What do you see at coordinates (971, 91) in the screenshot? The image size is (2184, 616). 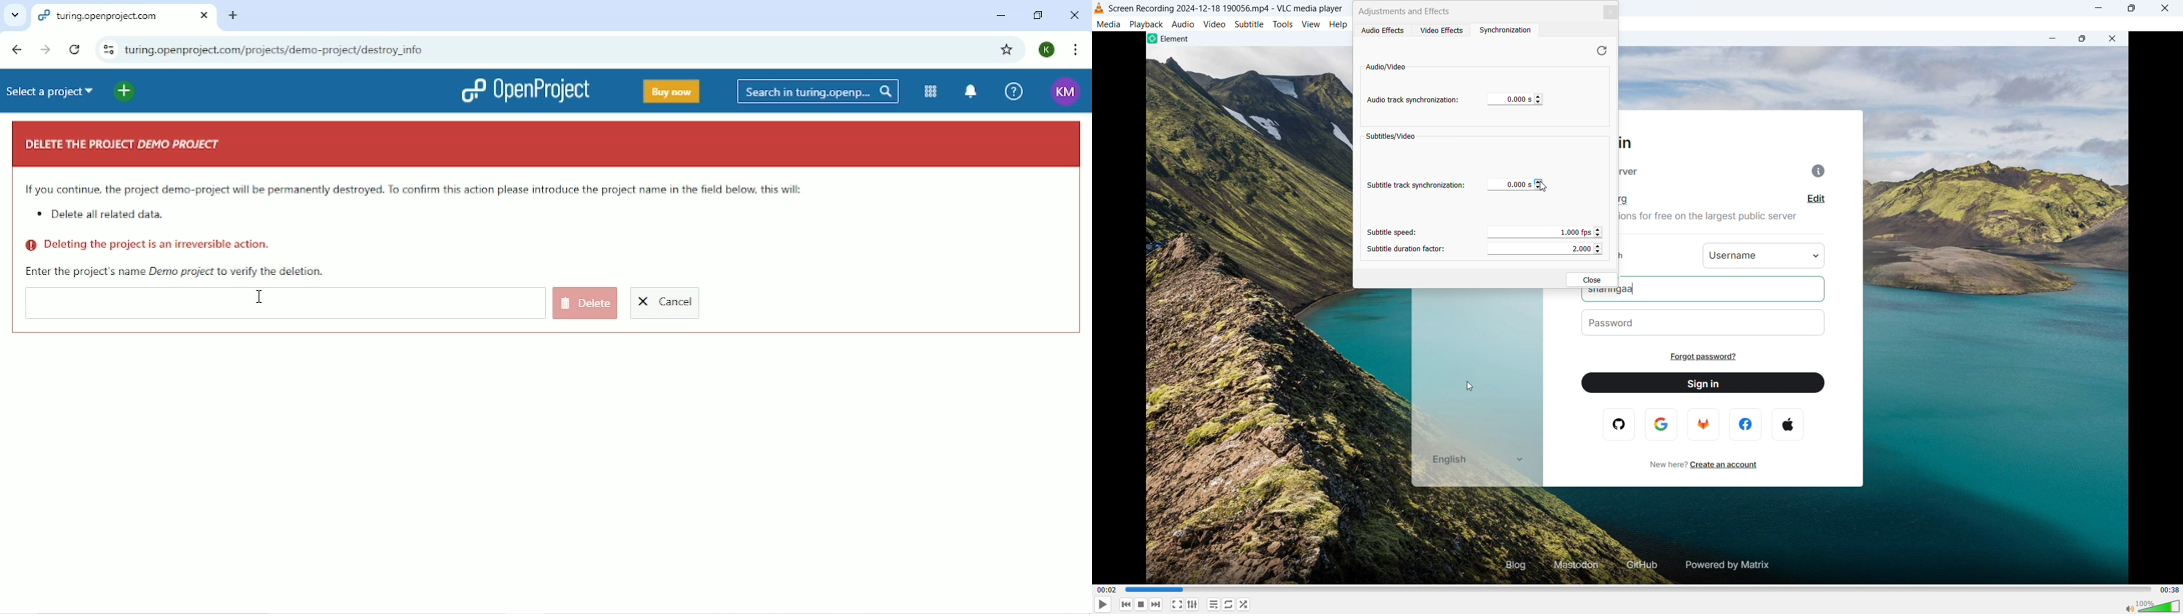 I see `To notification center` at bounding box center [971, 91].